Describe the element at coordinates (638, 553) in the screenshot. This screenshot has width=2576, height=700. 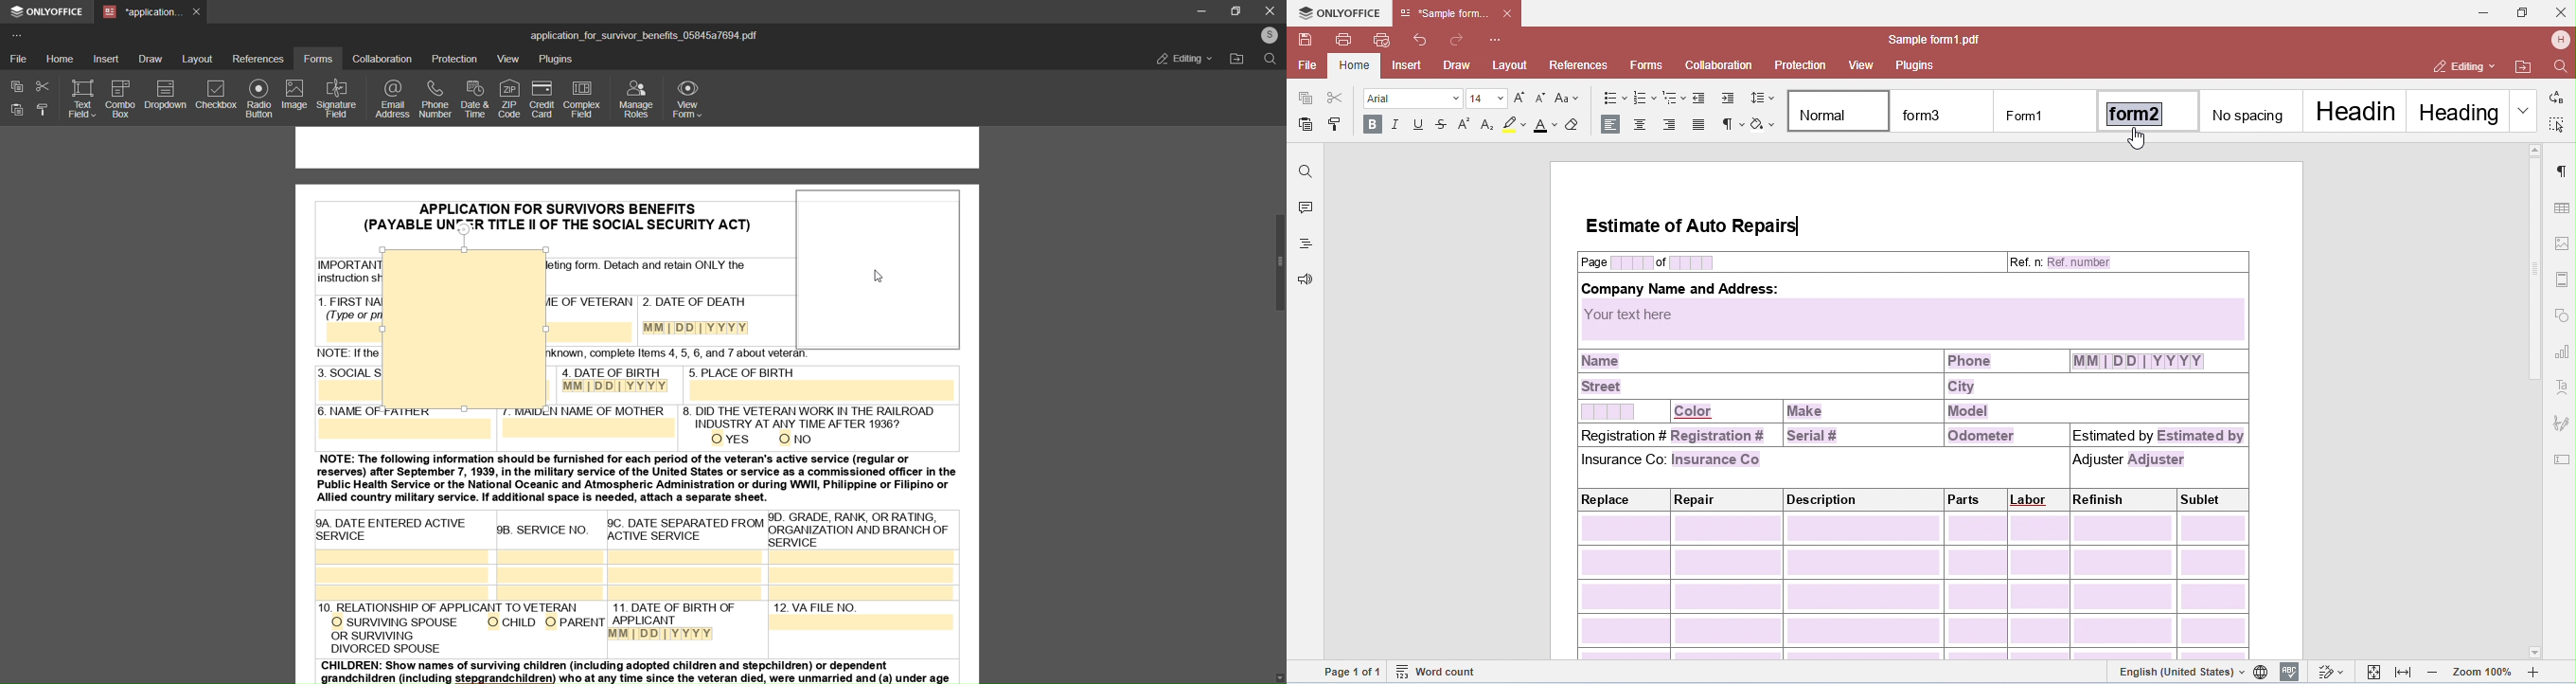
I see `PDF of application for survivors benefits` at that location.